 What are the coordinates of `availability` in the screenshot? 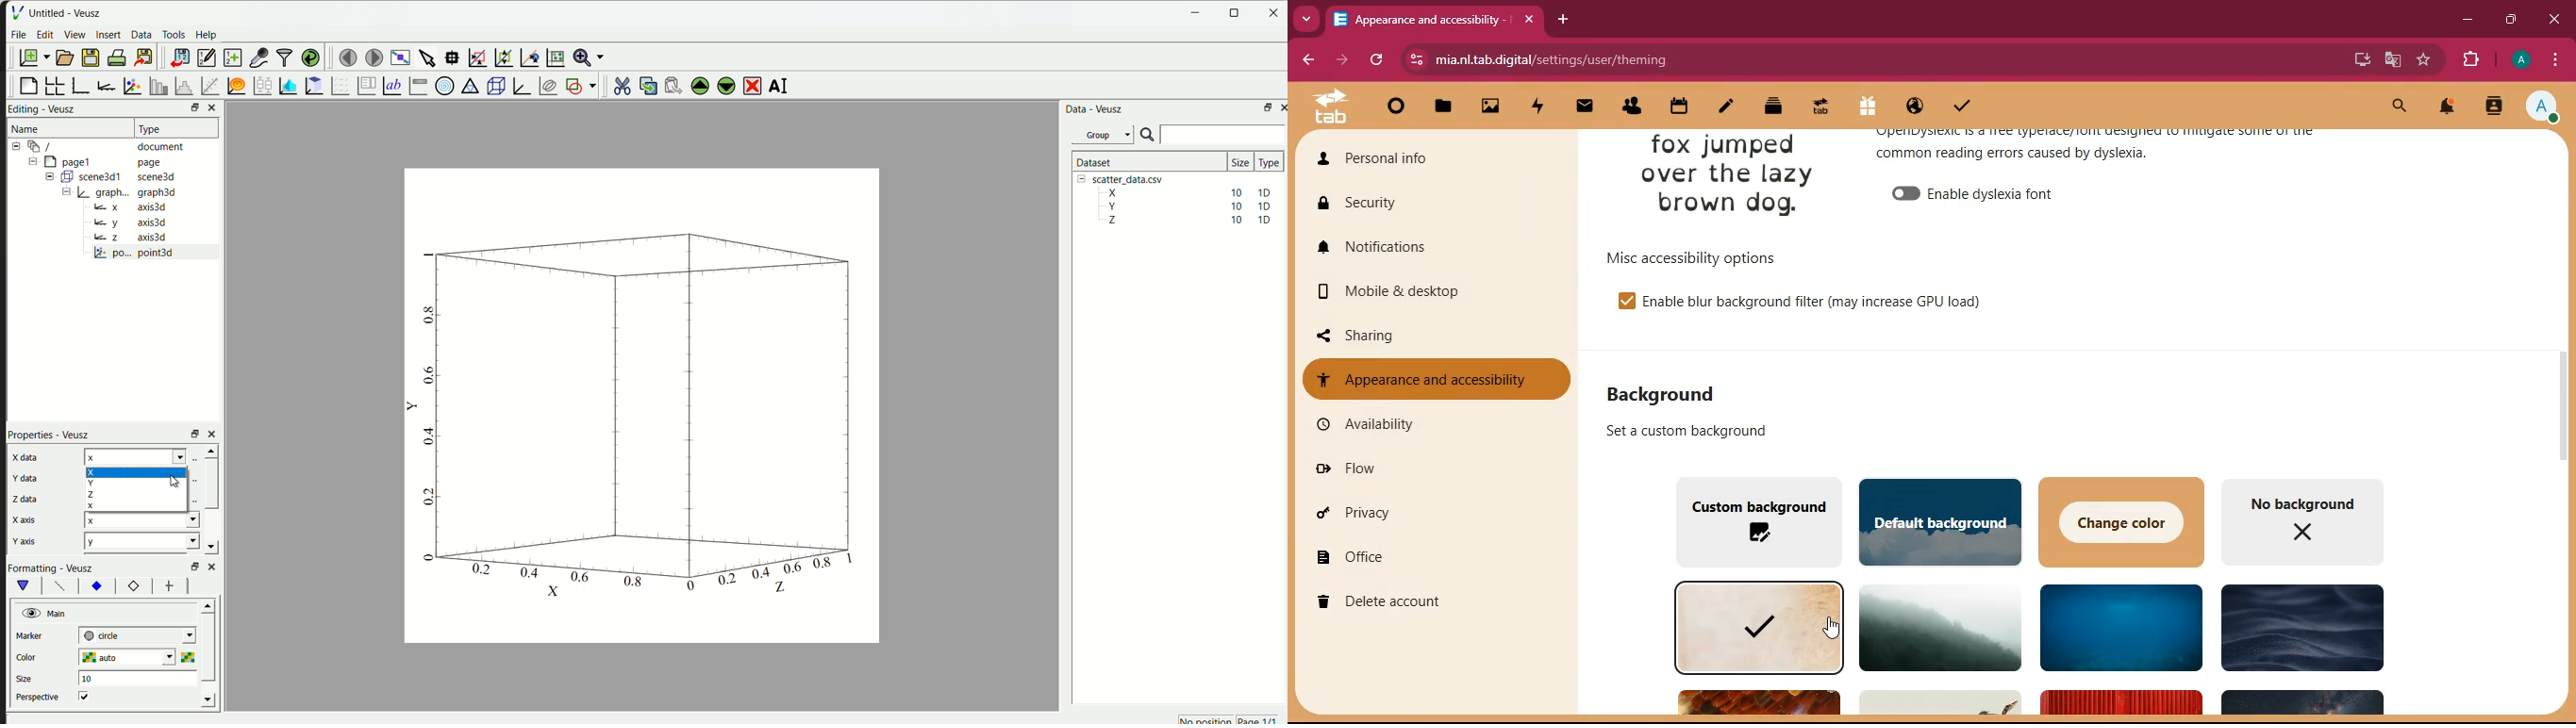 It's located at (1427, 423).